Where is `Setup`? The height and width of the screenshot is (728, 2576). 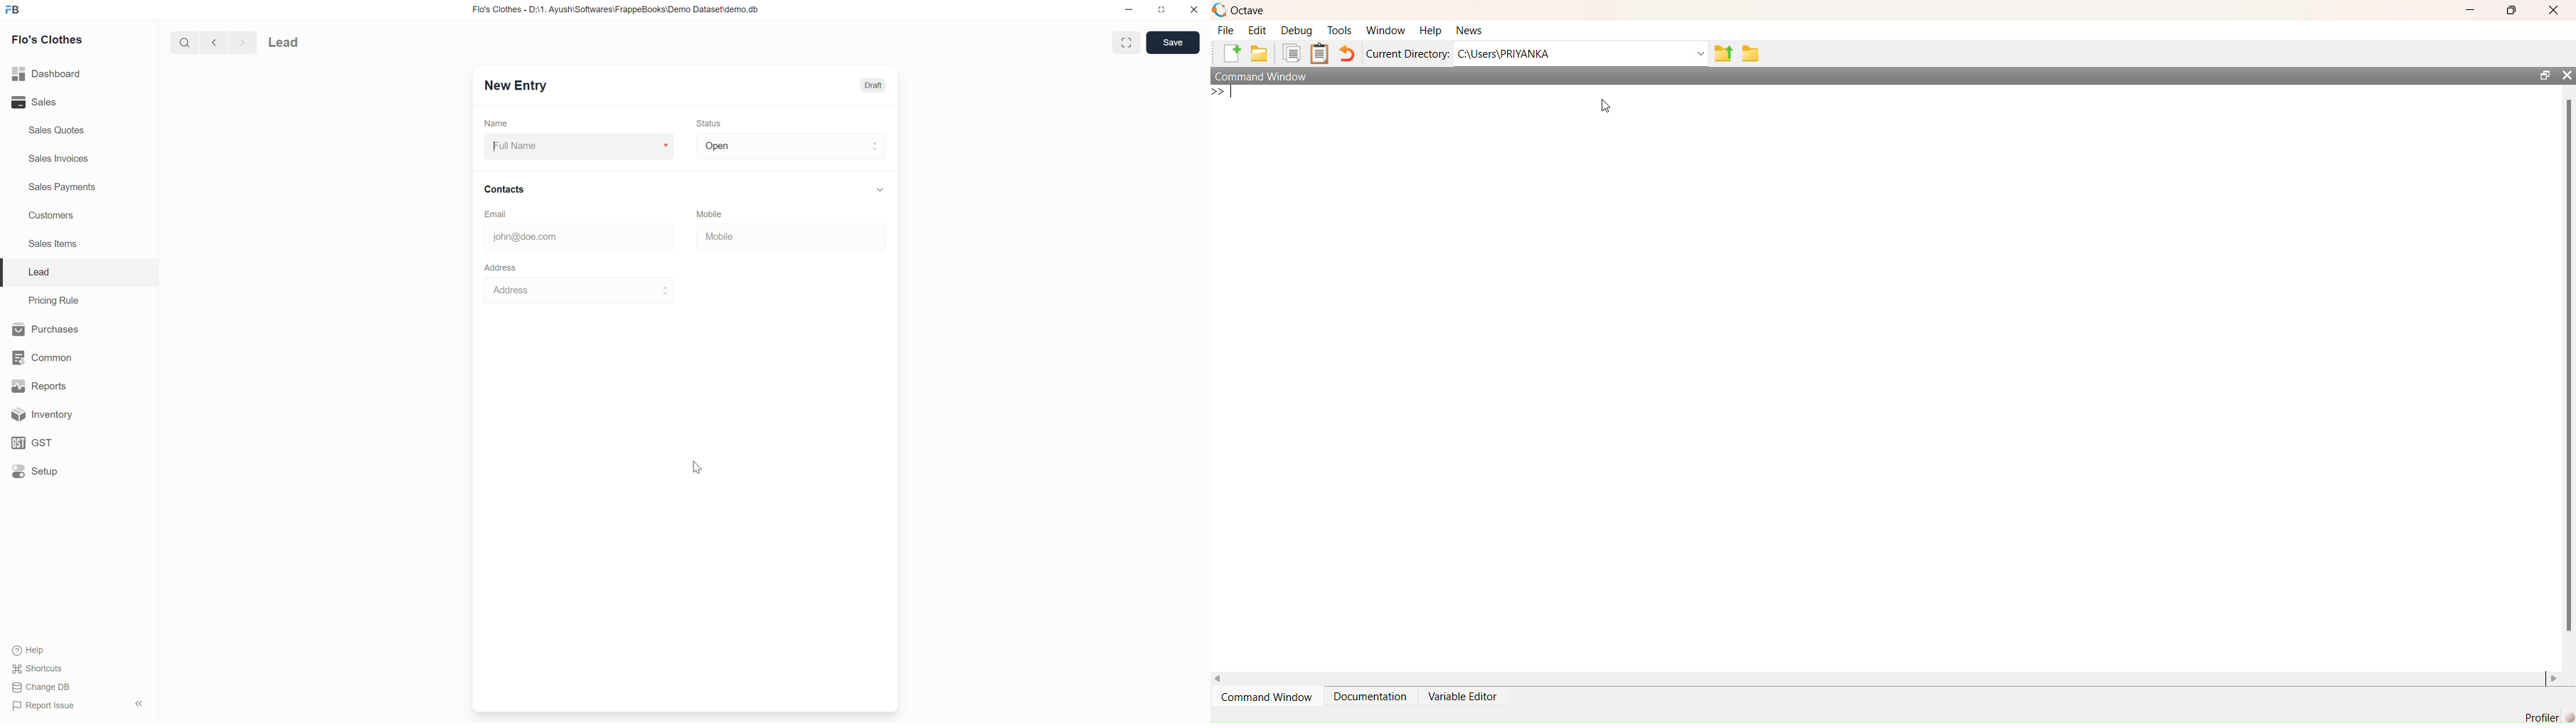
Setup is located at coordinates (35, 472).